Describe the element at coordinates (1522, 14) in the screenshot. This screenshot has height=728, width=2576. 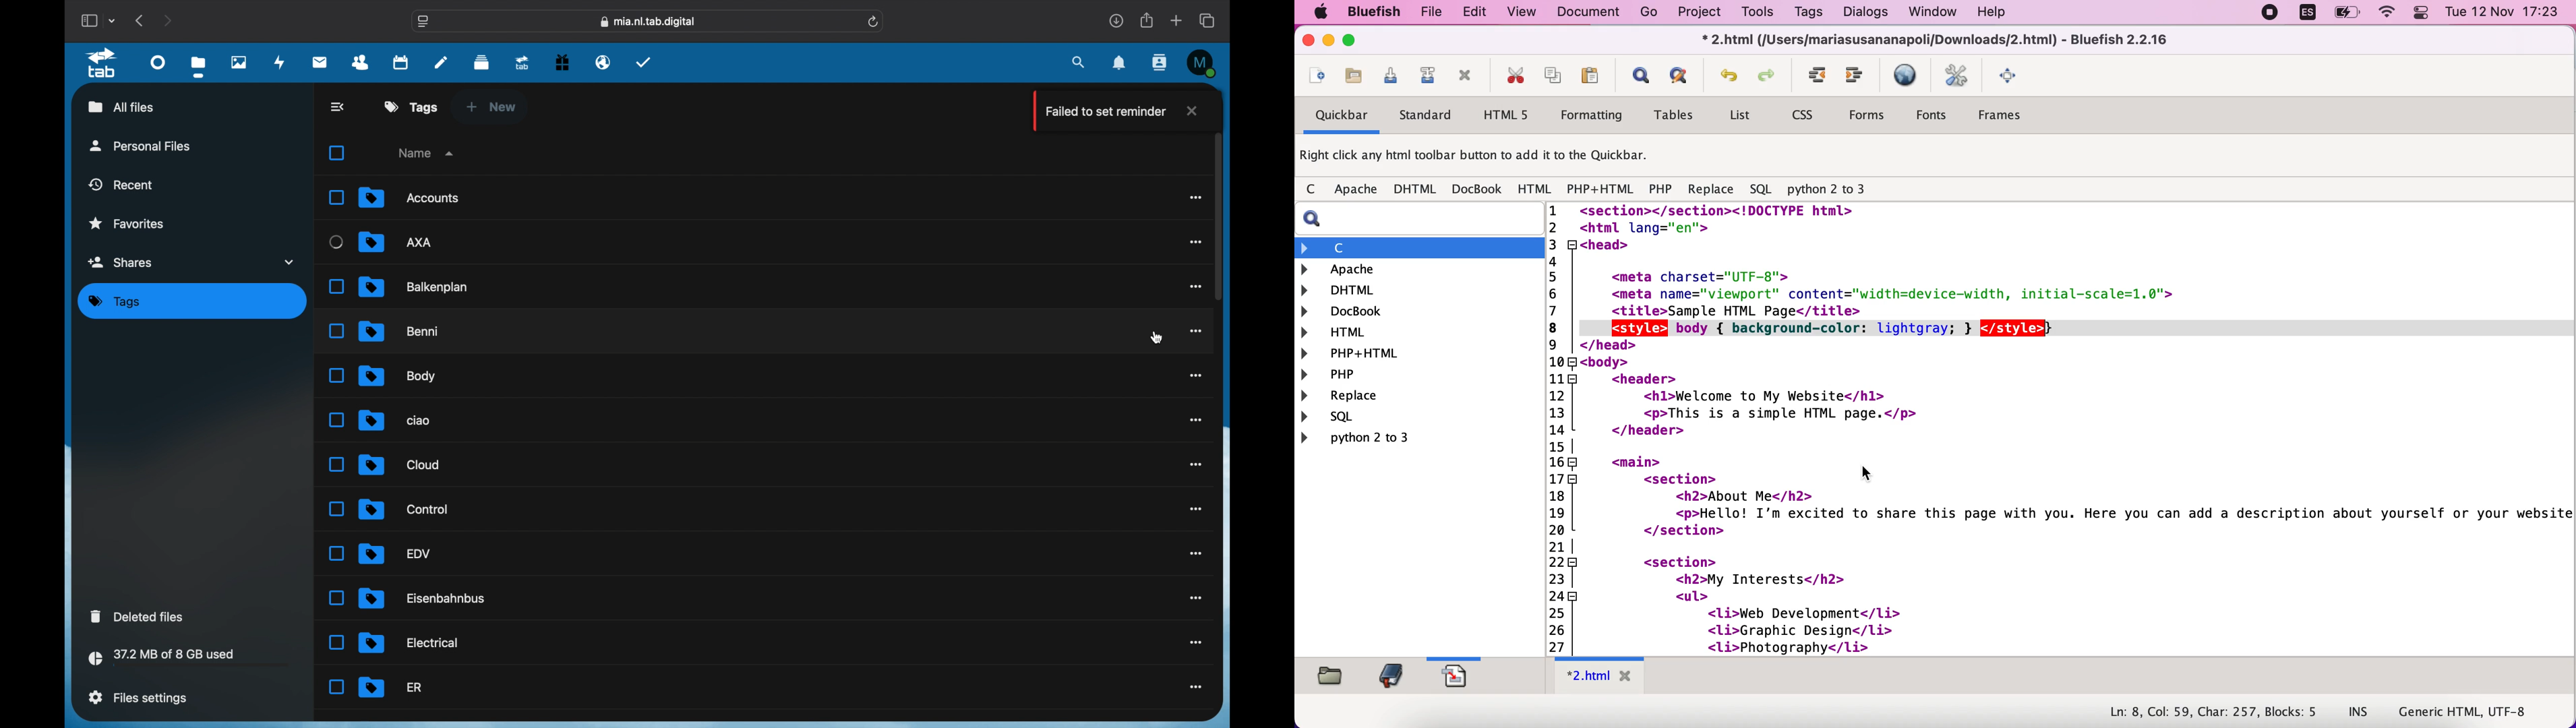
I see `view` at that location.